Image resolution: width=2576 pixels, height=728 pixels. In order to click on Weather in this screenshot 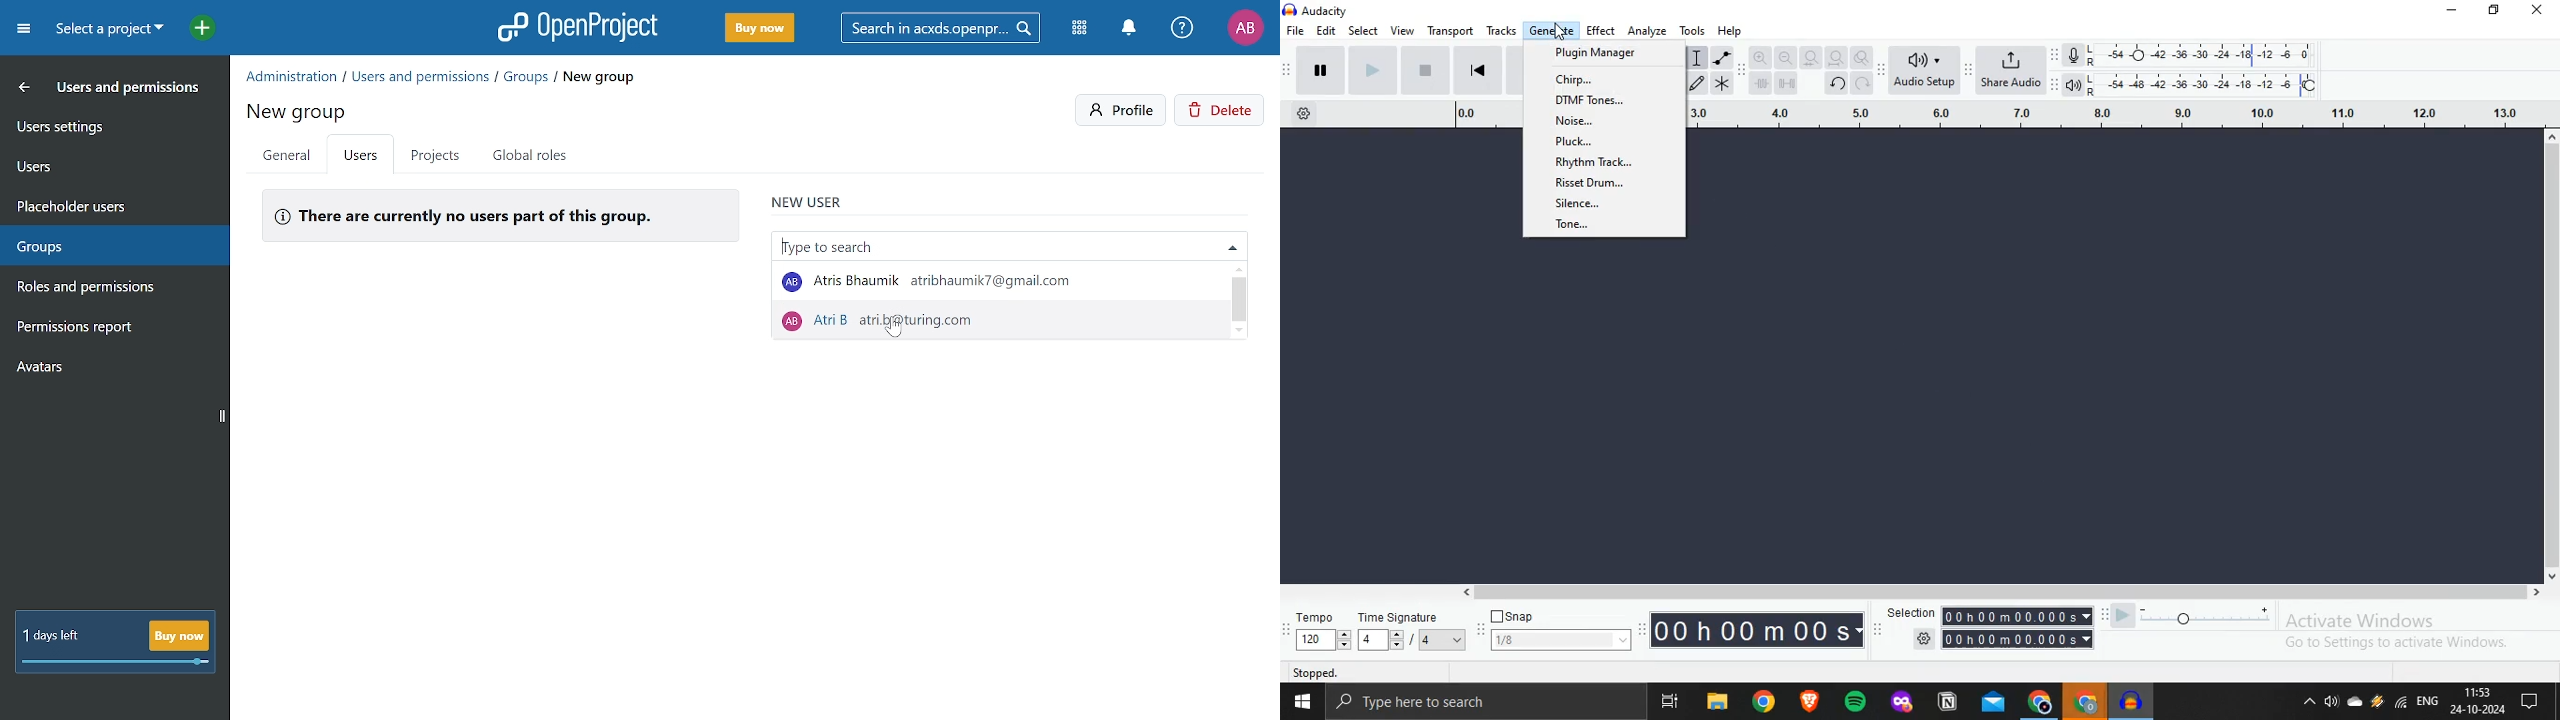, I will do `click(2378, 703)`.